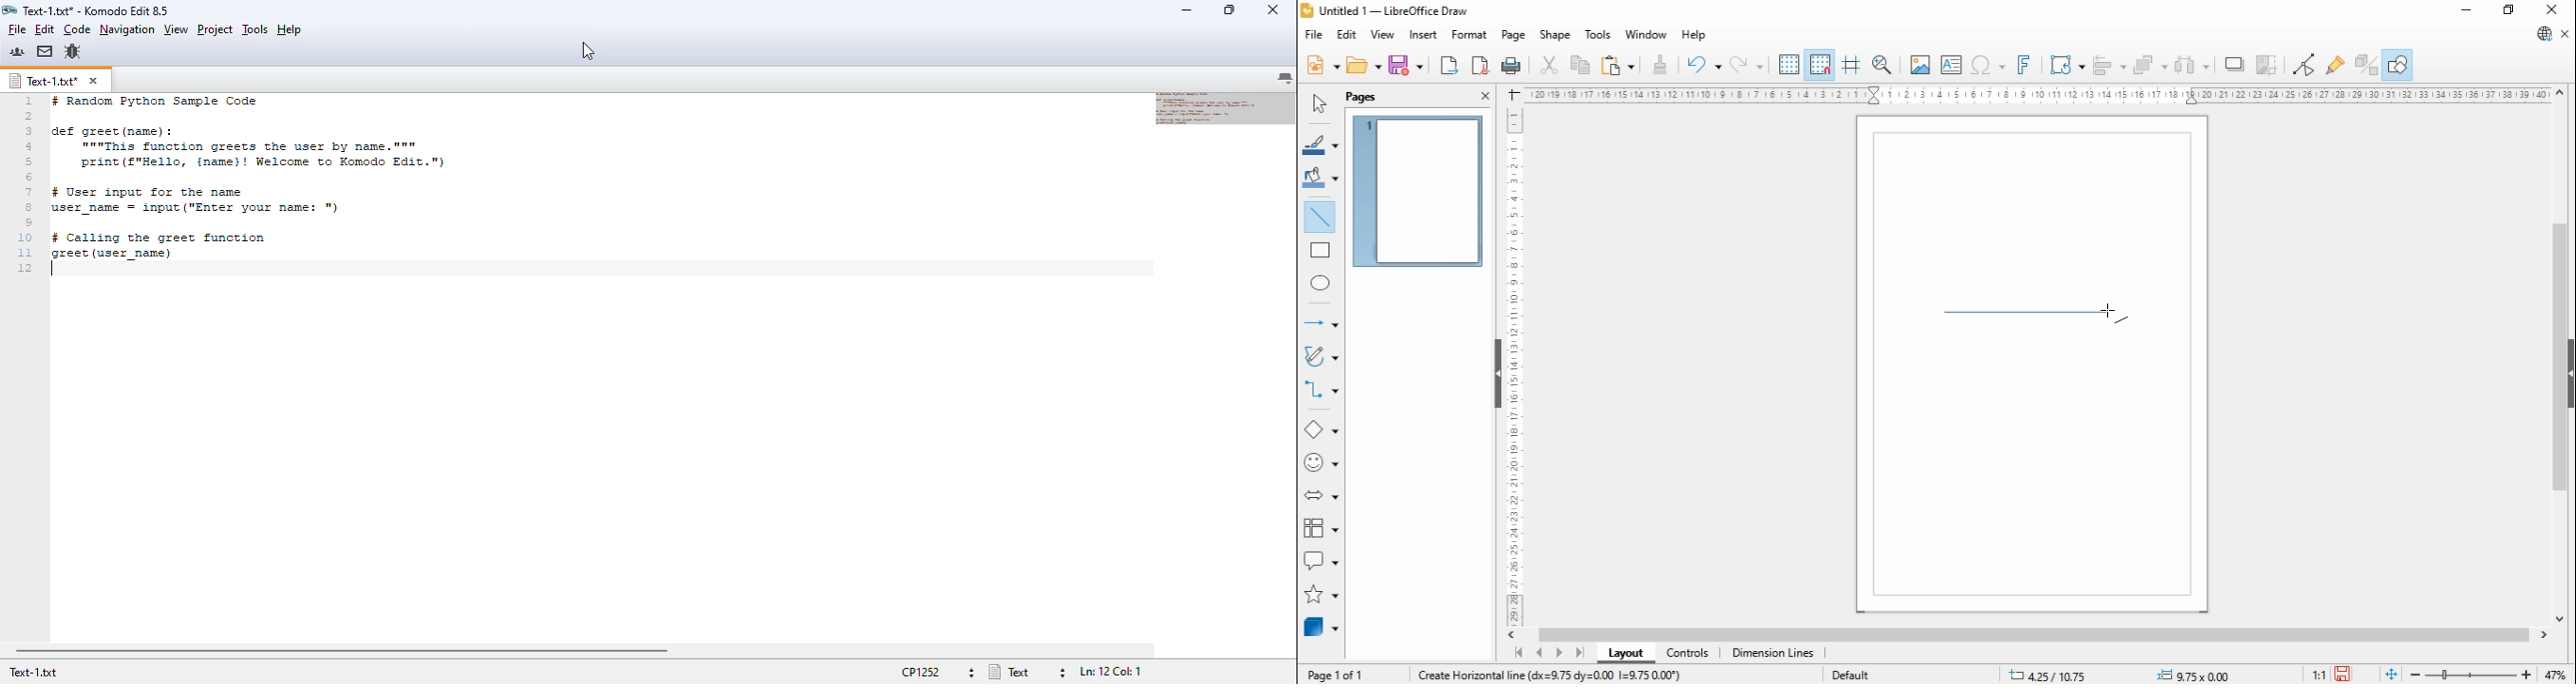 This screenshot has height=700, width=2576. I want to click on clone formatting, so click(1658, 64).